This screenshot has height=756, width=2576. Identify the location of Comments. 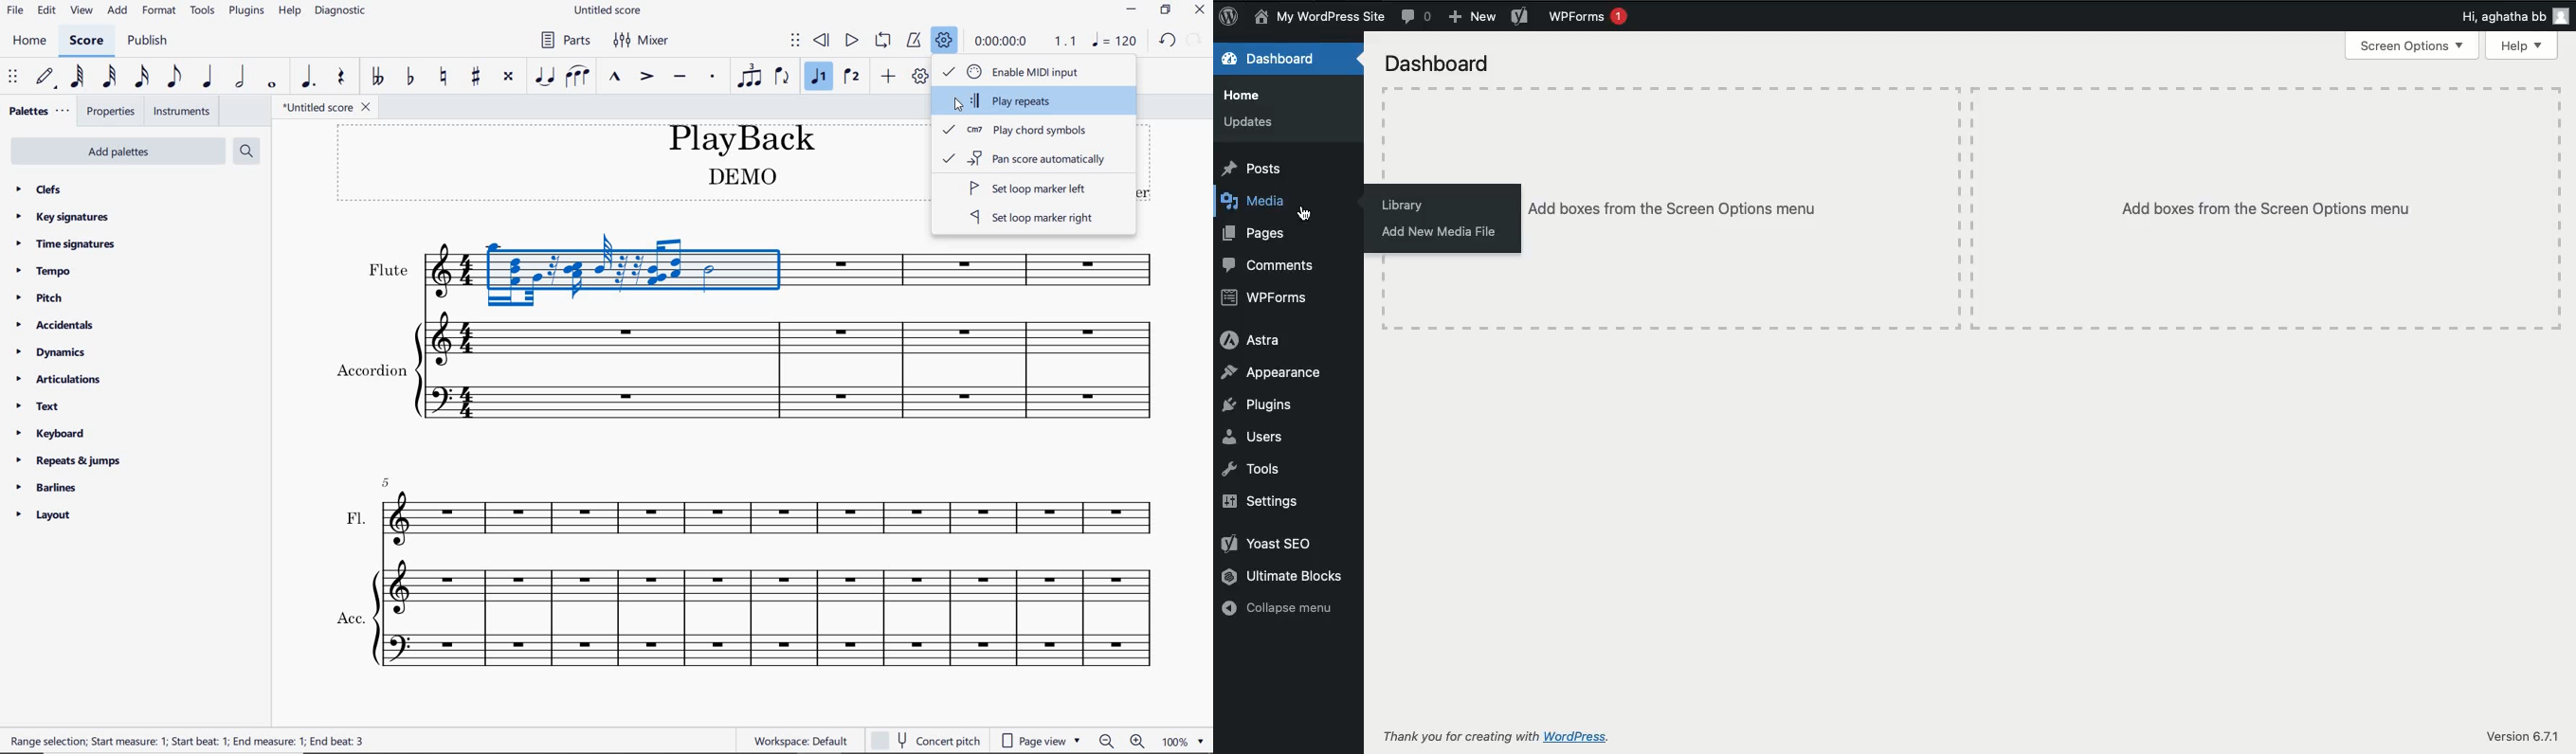
(1418, 16).